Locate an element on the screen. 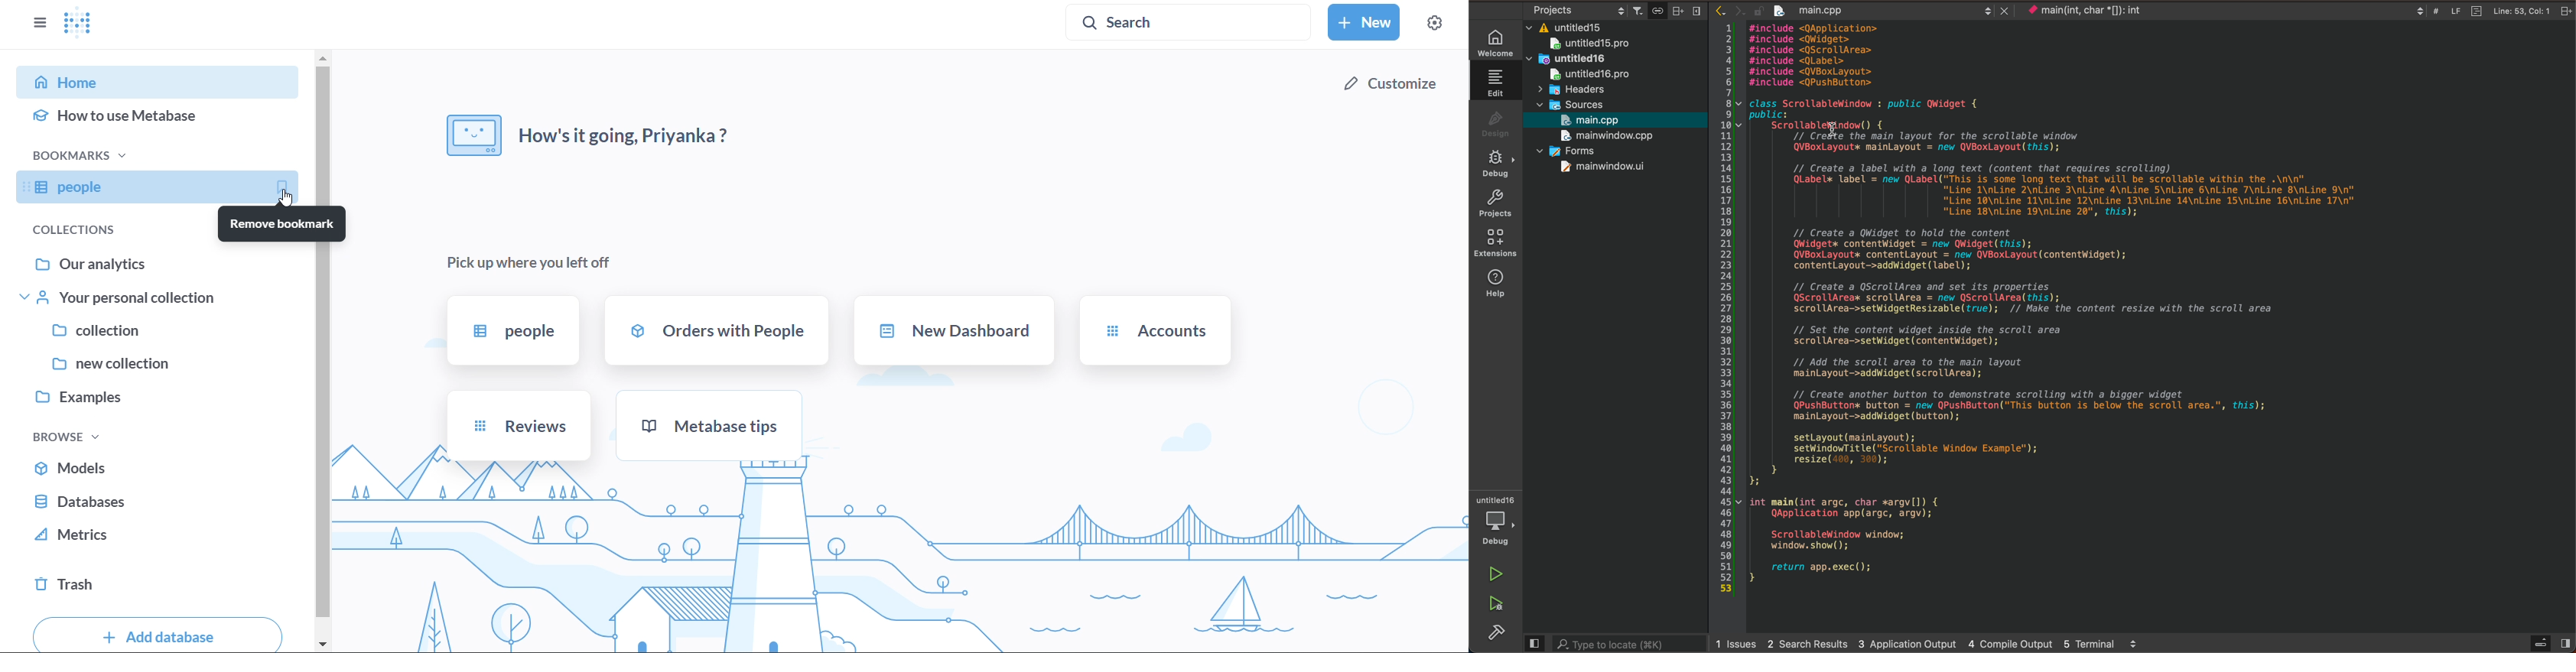  updated code is located at coordinates (2159, 326).